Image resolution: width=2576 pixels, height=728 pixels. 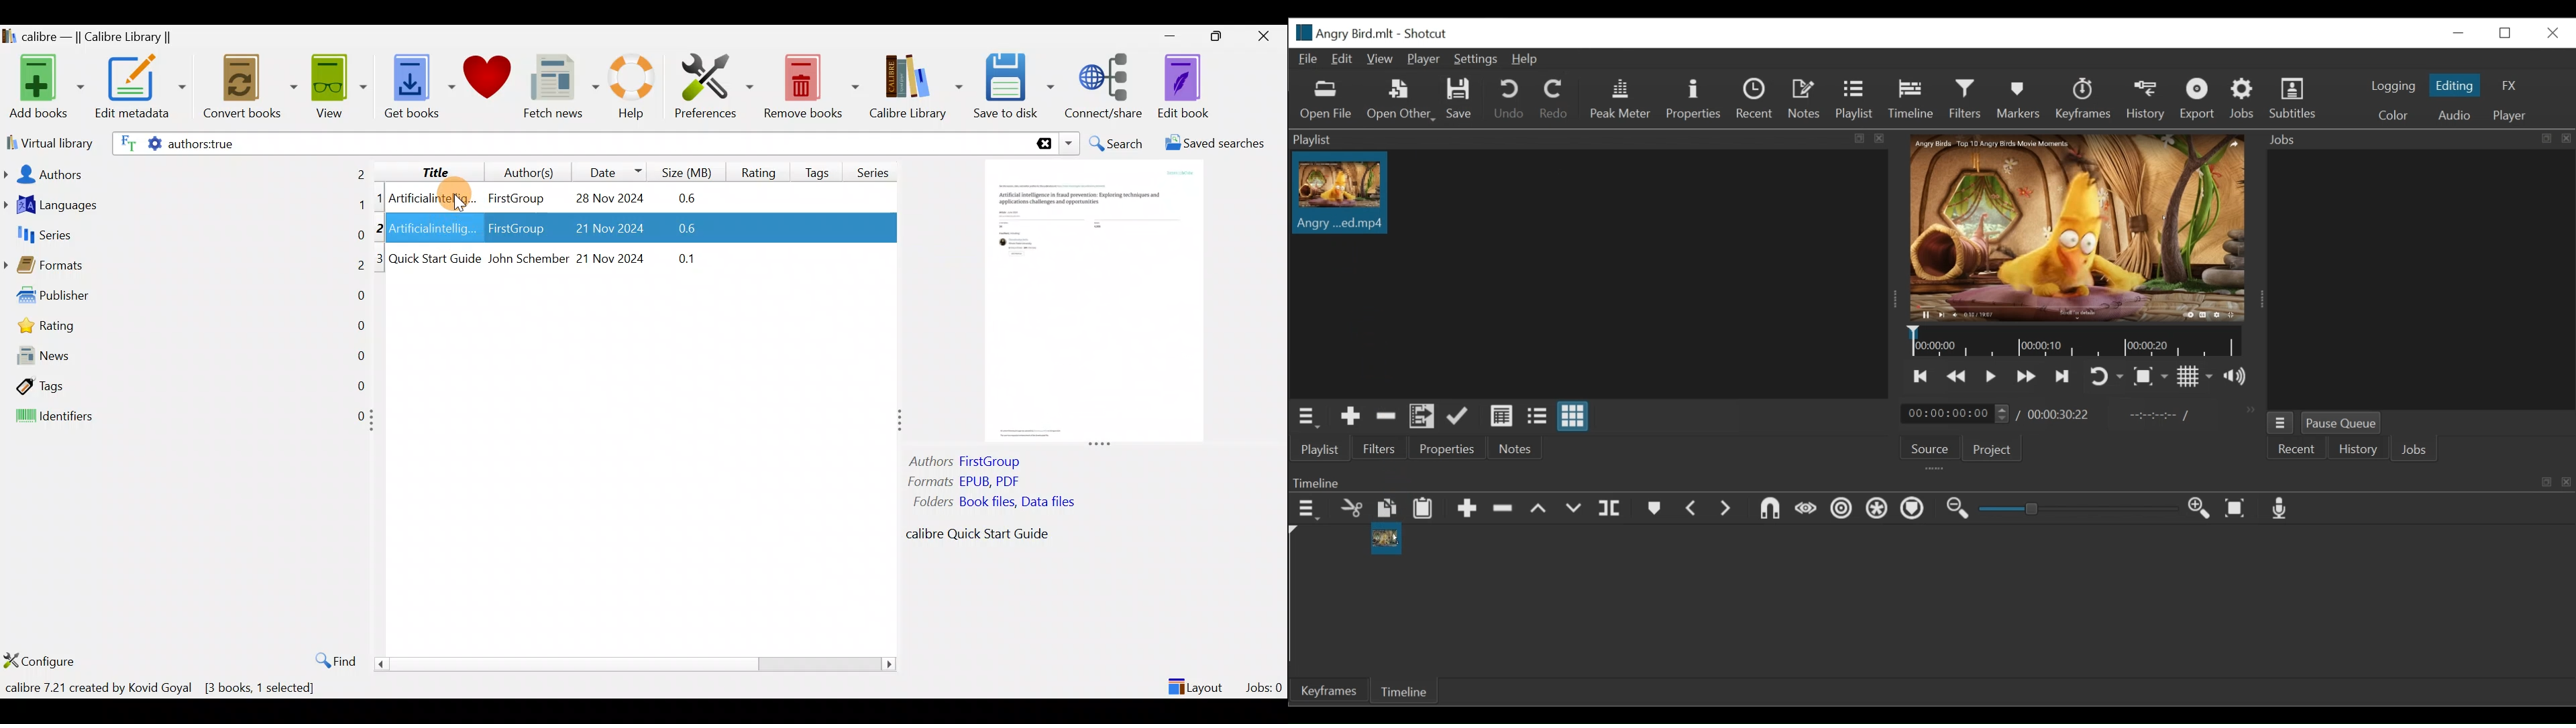 What do you see at coordinates (2075, 510) in the screenshot?
I see `zoom slider` at bounding box center [2075, 510].